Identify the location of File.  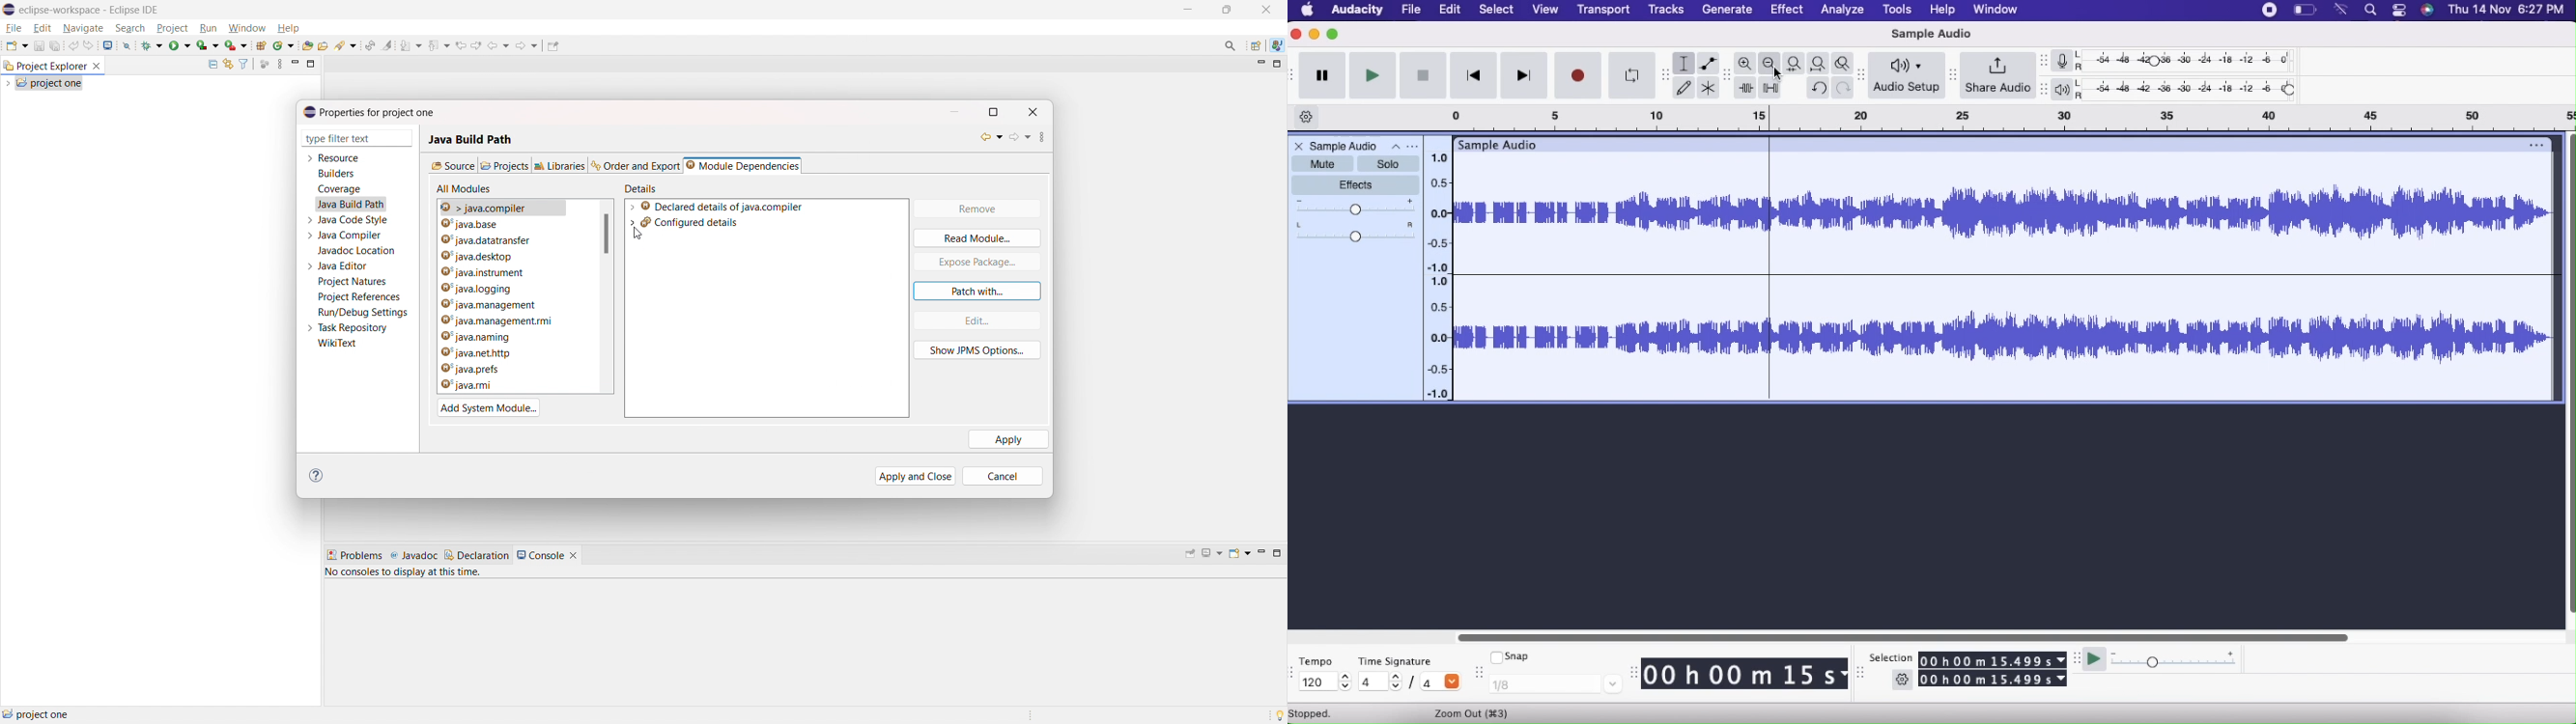
(1414, 11).